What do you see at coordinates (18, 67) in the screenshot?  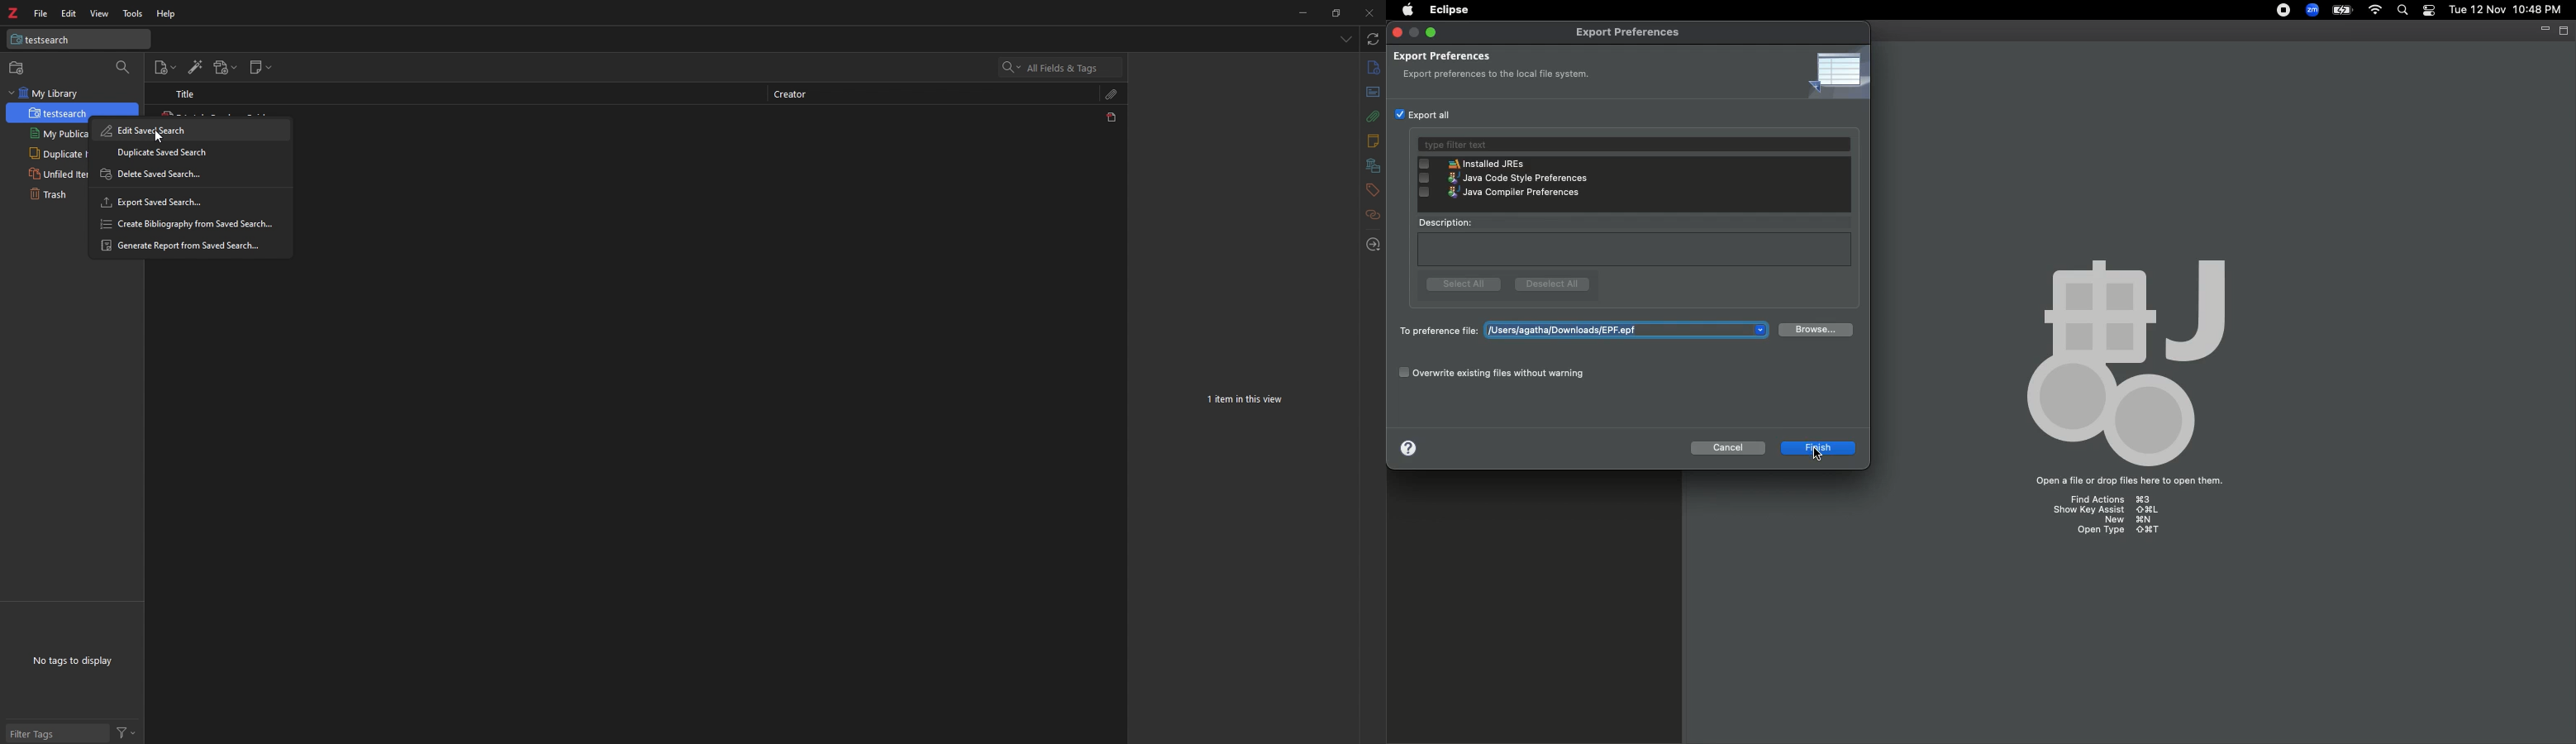 I see `new item` at bounding box center [18, 67].